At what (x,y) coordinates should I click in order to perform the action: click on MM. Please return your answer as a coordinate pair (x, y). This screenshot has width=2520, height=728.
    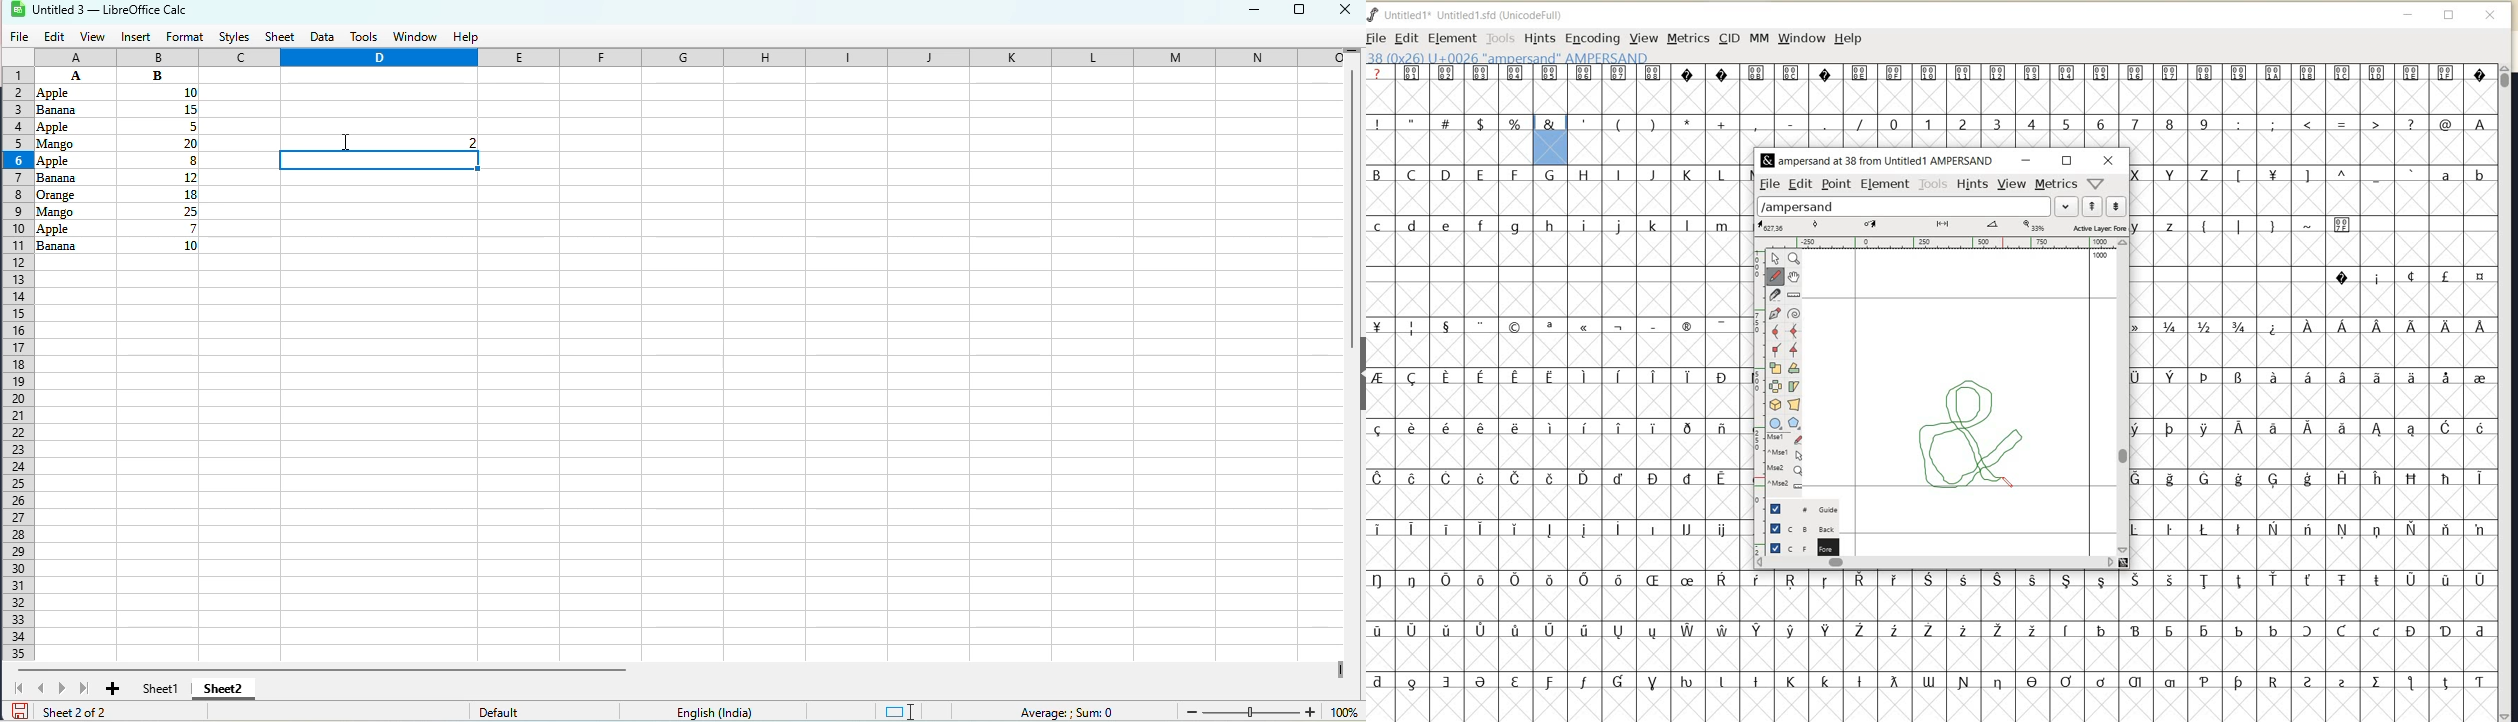
    Looking at the image, I should click on (1758, 37).